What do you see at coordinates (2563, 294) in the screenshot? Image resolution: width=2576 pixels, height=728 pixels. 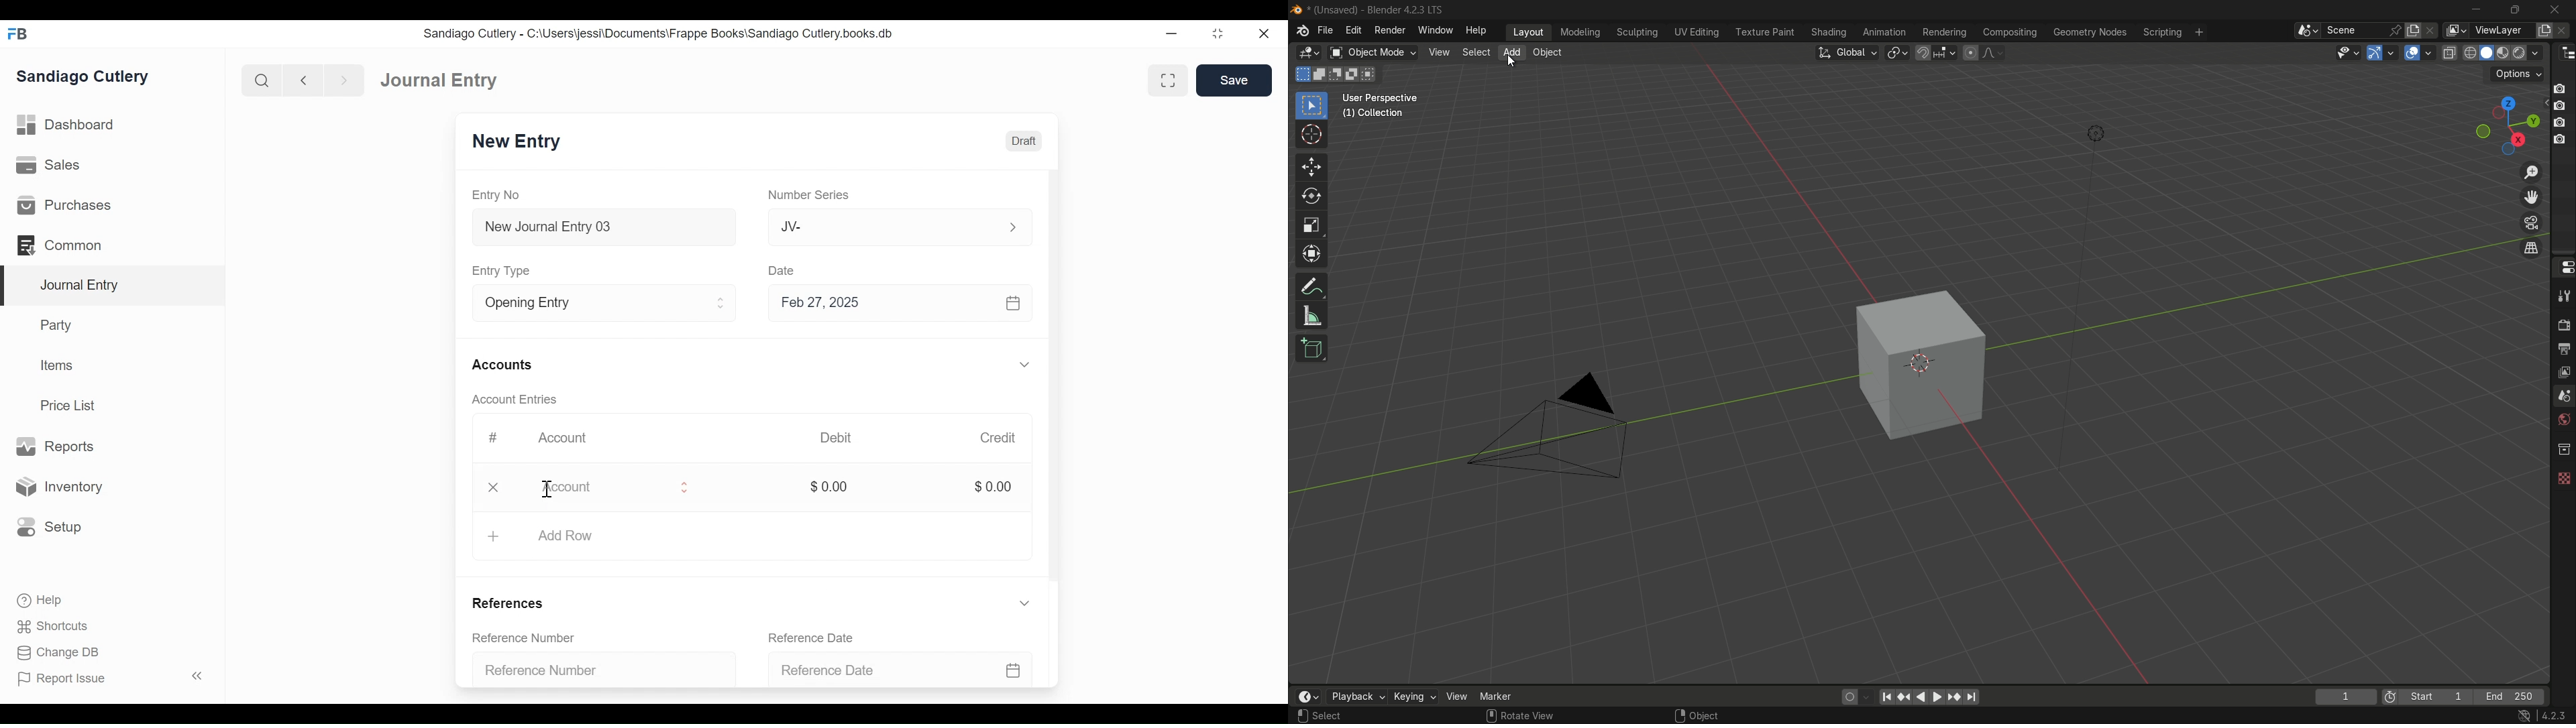 I see `tools` at bounding box center [2563, 294].